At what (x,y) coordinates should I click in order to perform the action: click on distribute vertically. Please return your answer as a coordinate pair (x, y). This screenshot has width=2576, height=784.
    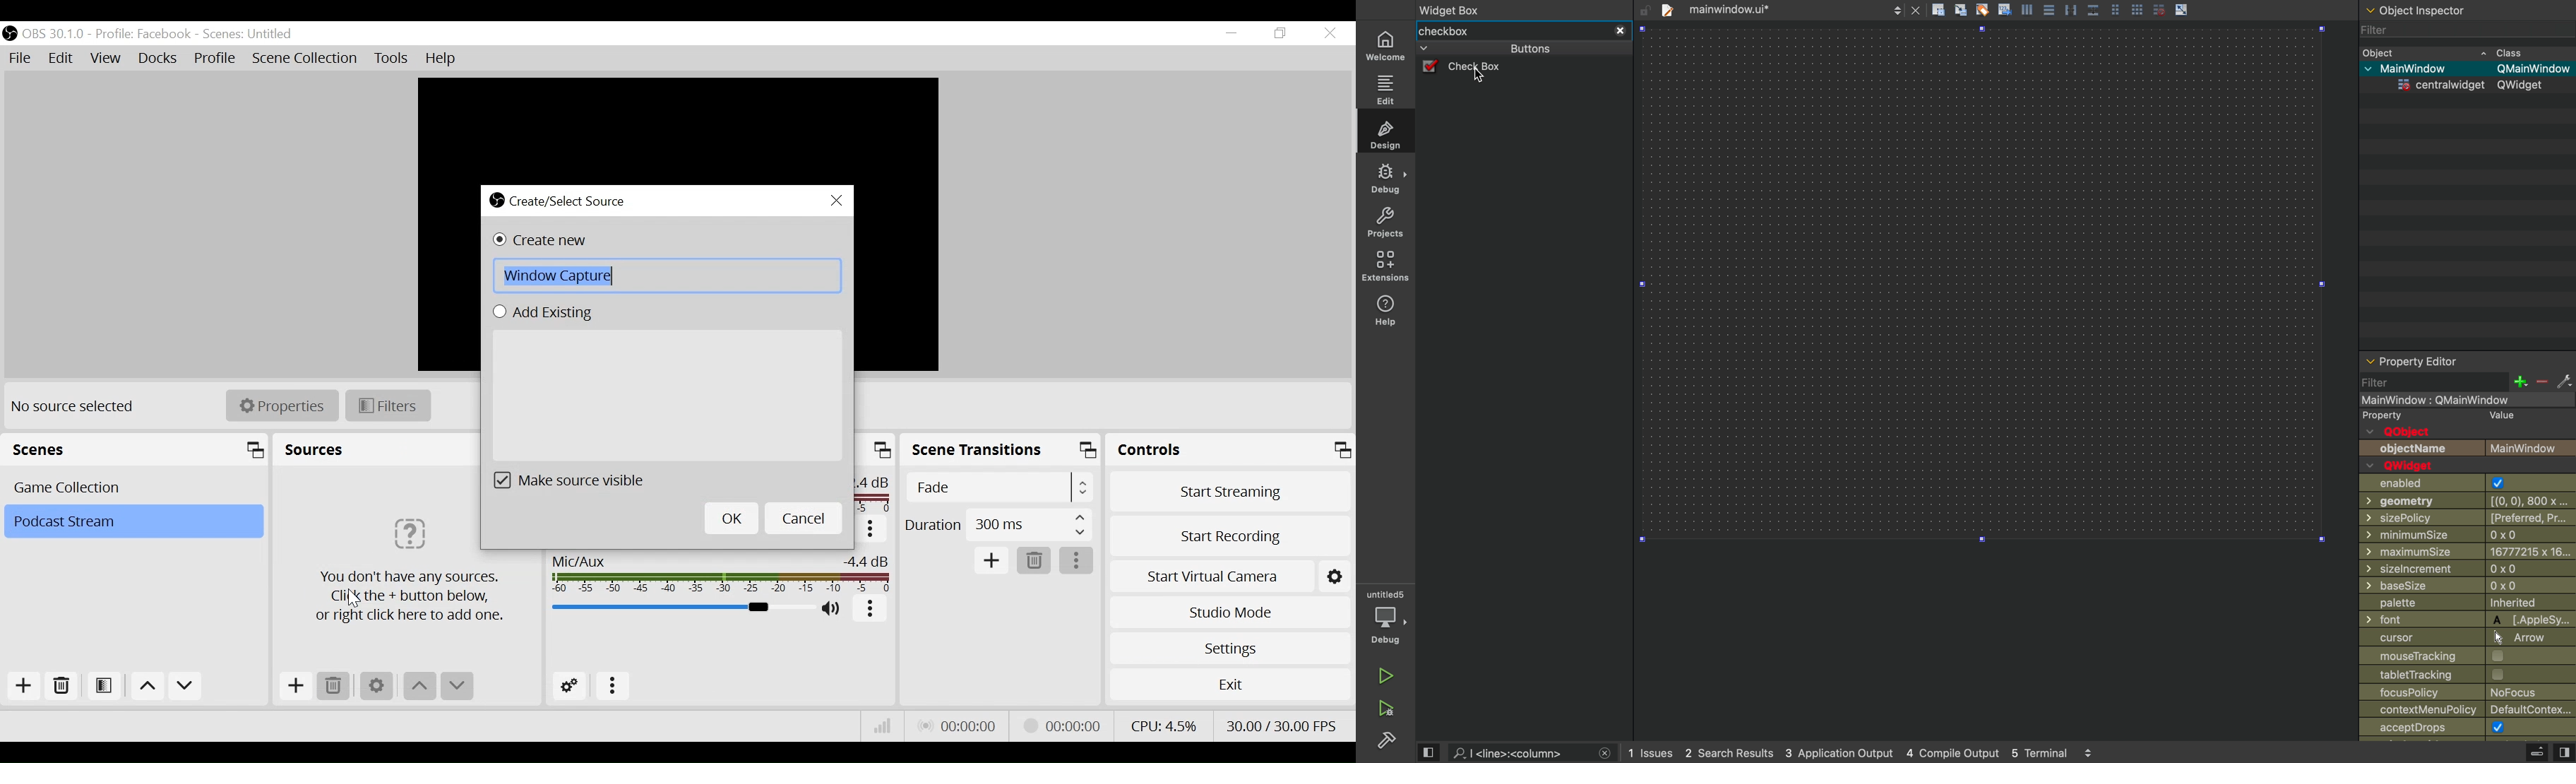
    Looking at the image, I should click on (2093, 10).